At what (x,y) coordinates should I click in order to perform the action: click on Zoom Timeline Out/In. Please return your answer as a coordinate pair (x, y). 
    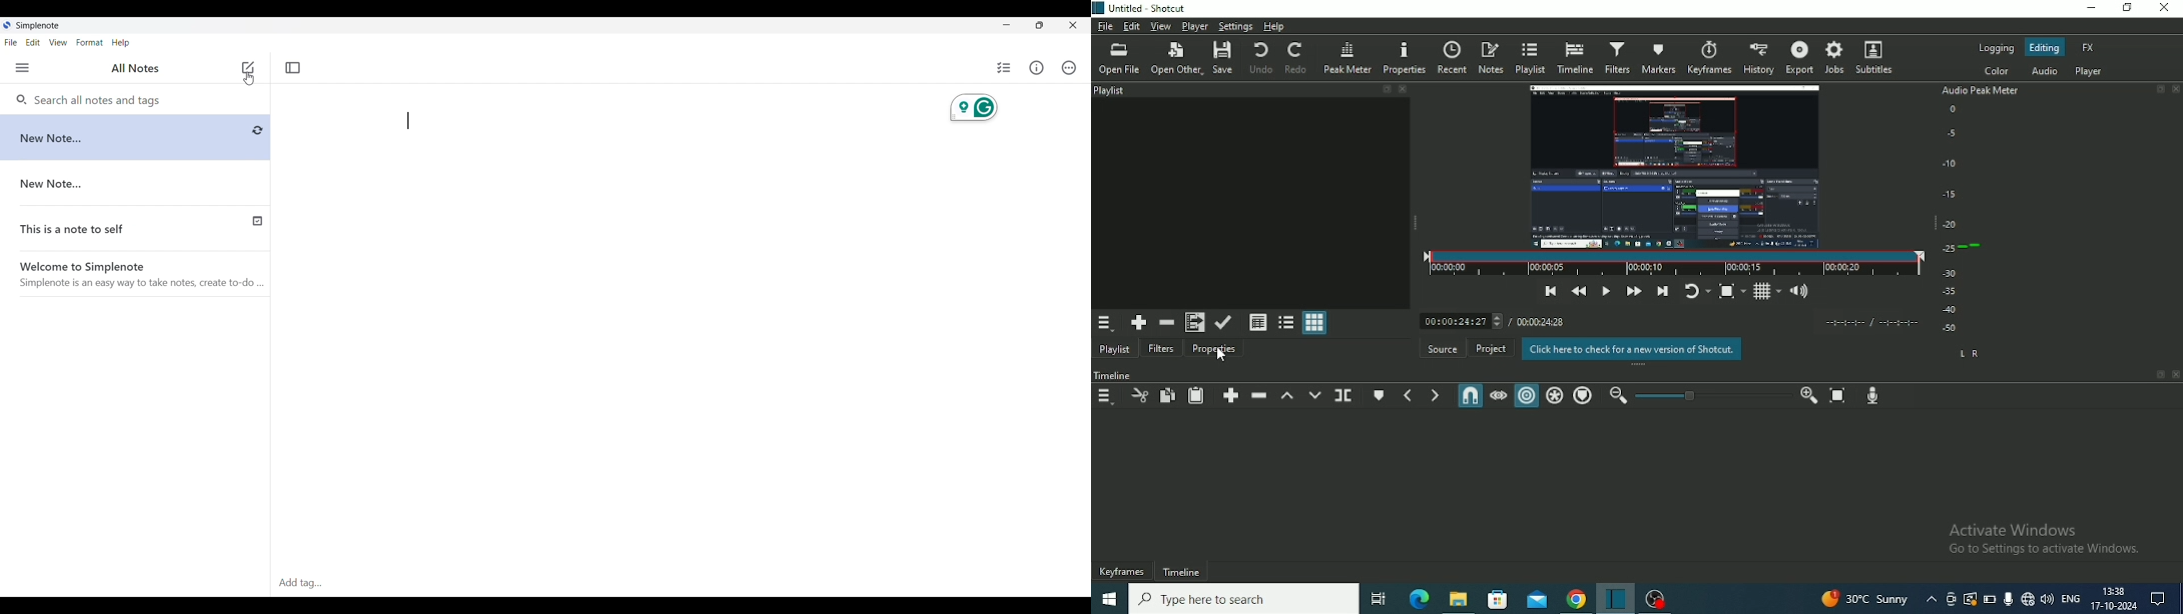
    Looking at the image, I should click on (1713, 397).